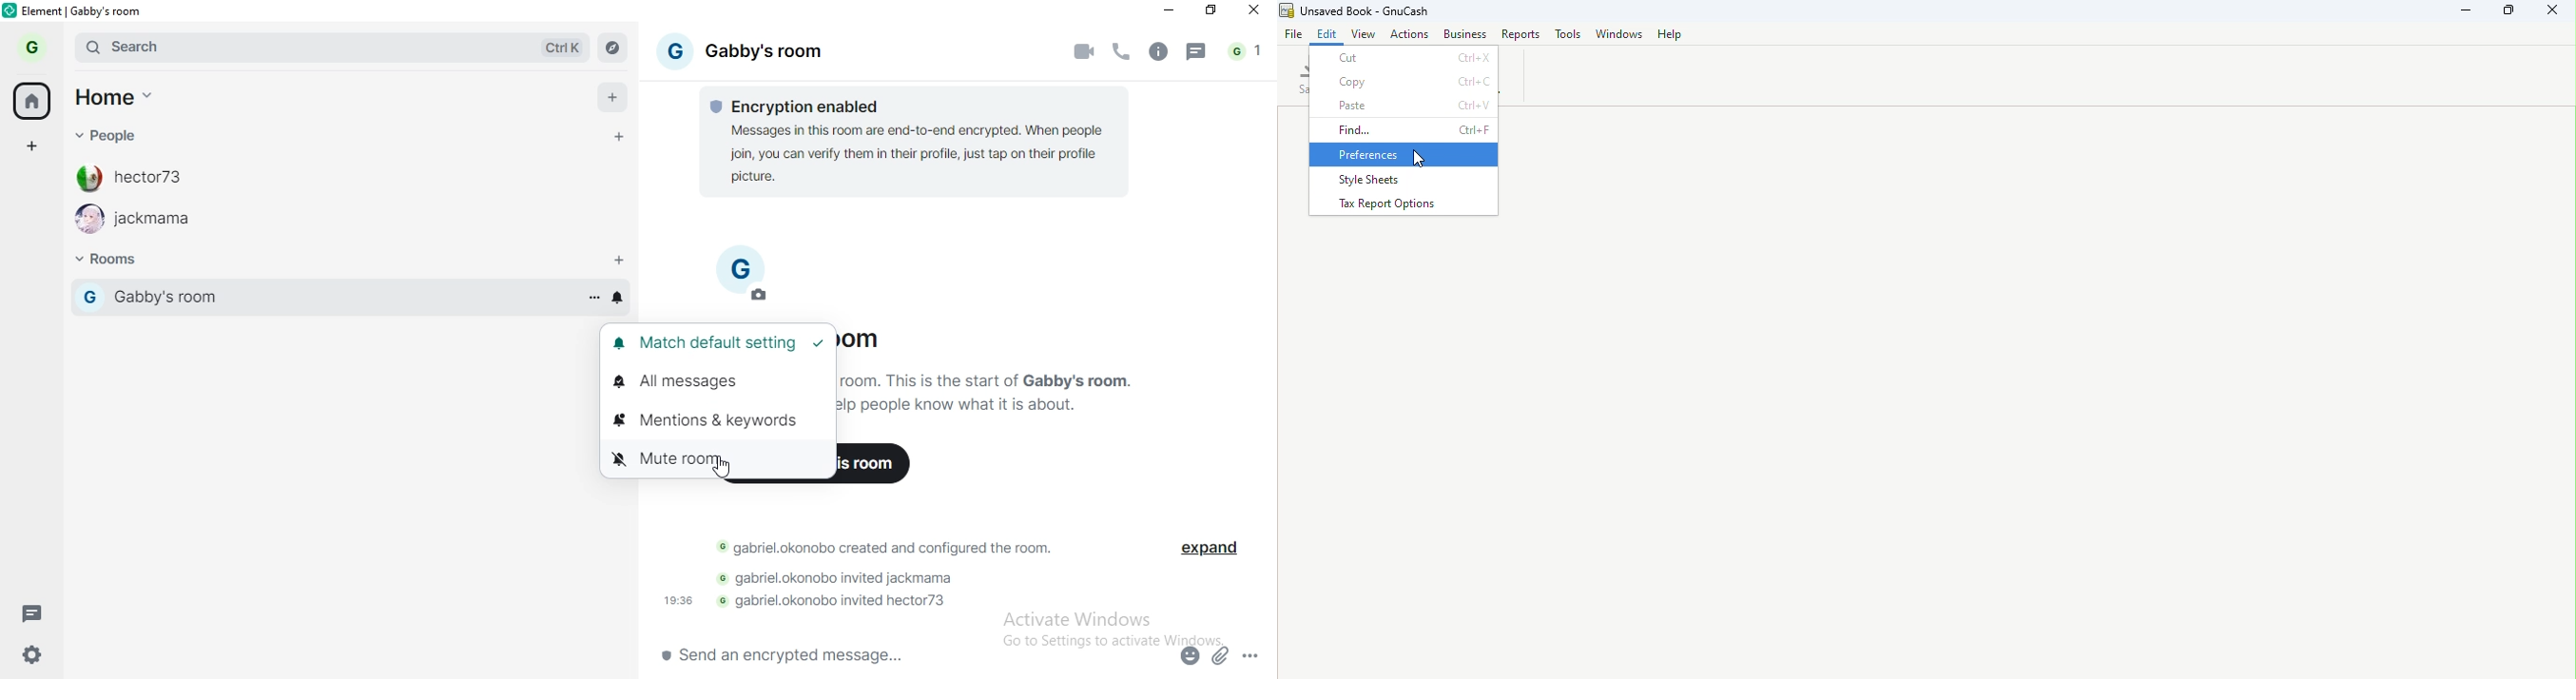 Image resolution: width=2576 pixels, height=700 pixels. Describe the element at coordinates (113, 98) in the screenshot. I see `home` at that location.